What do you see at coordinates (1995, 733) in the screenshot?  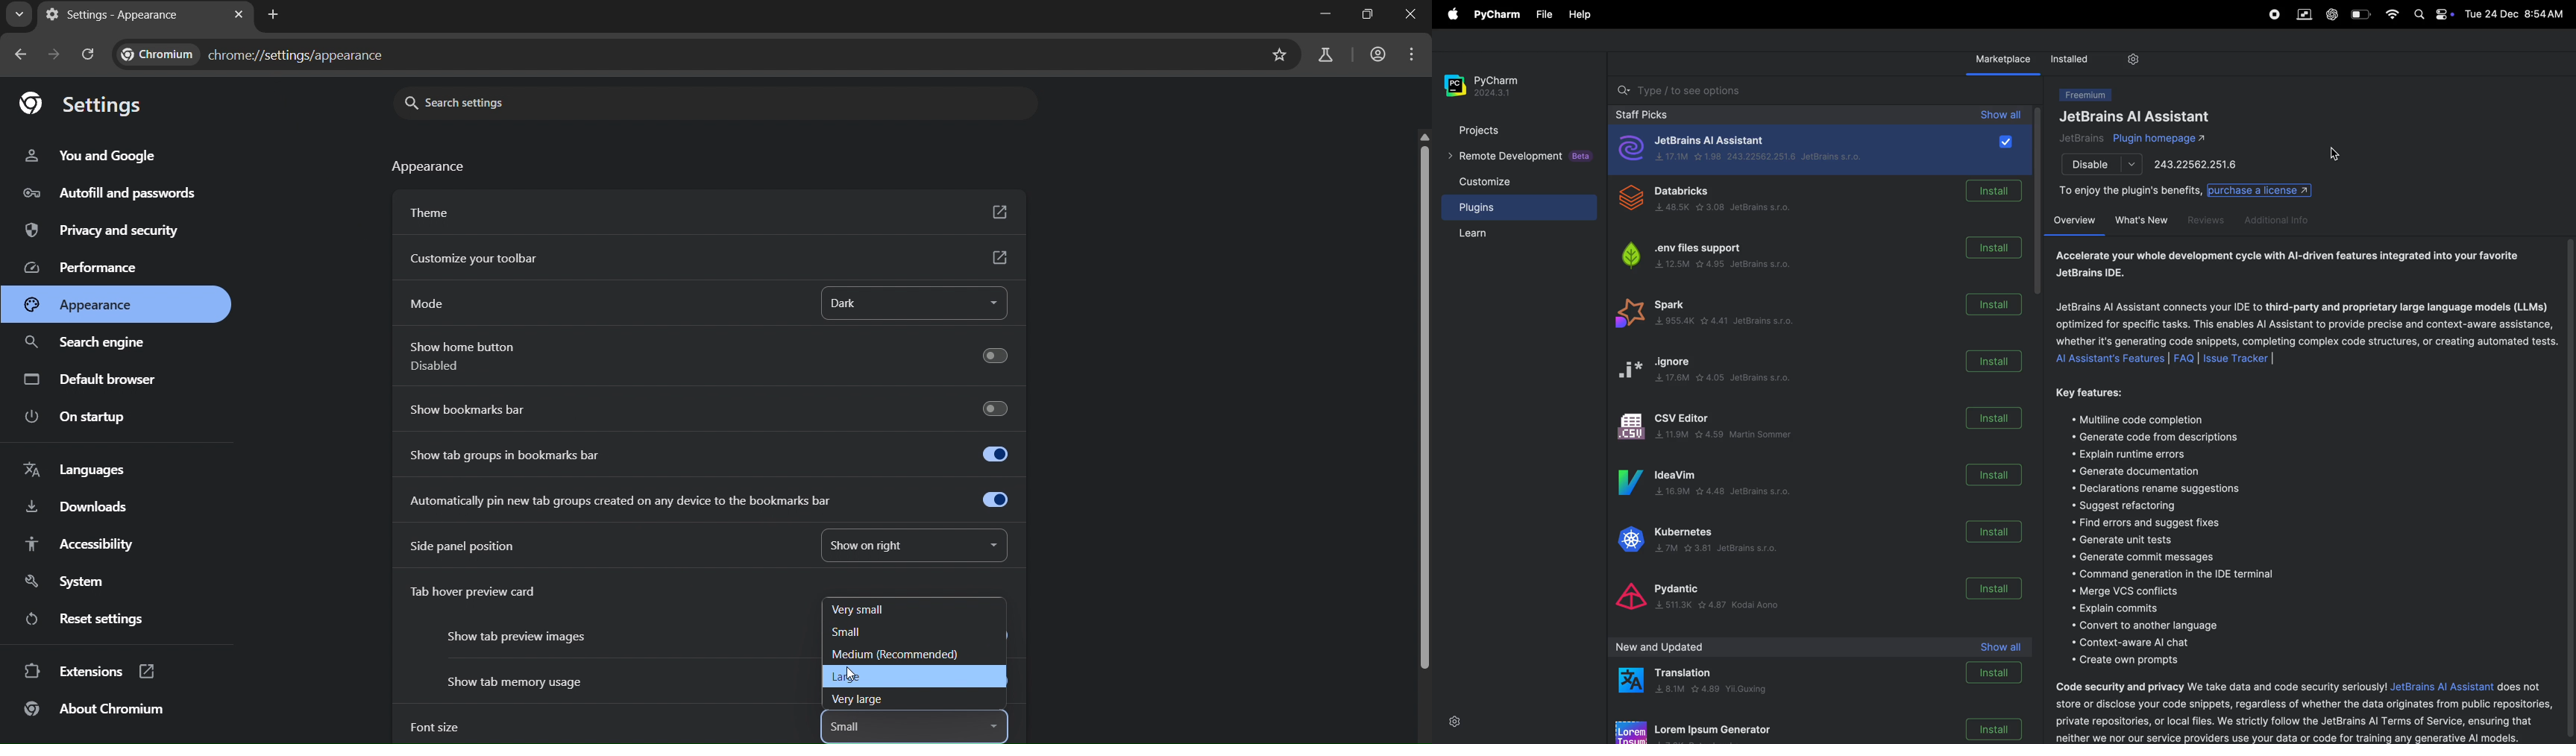 I see `install` at bounding box center [1995, 733].